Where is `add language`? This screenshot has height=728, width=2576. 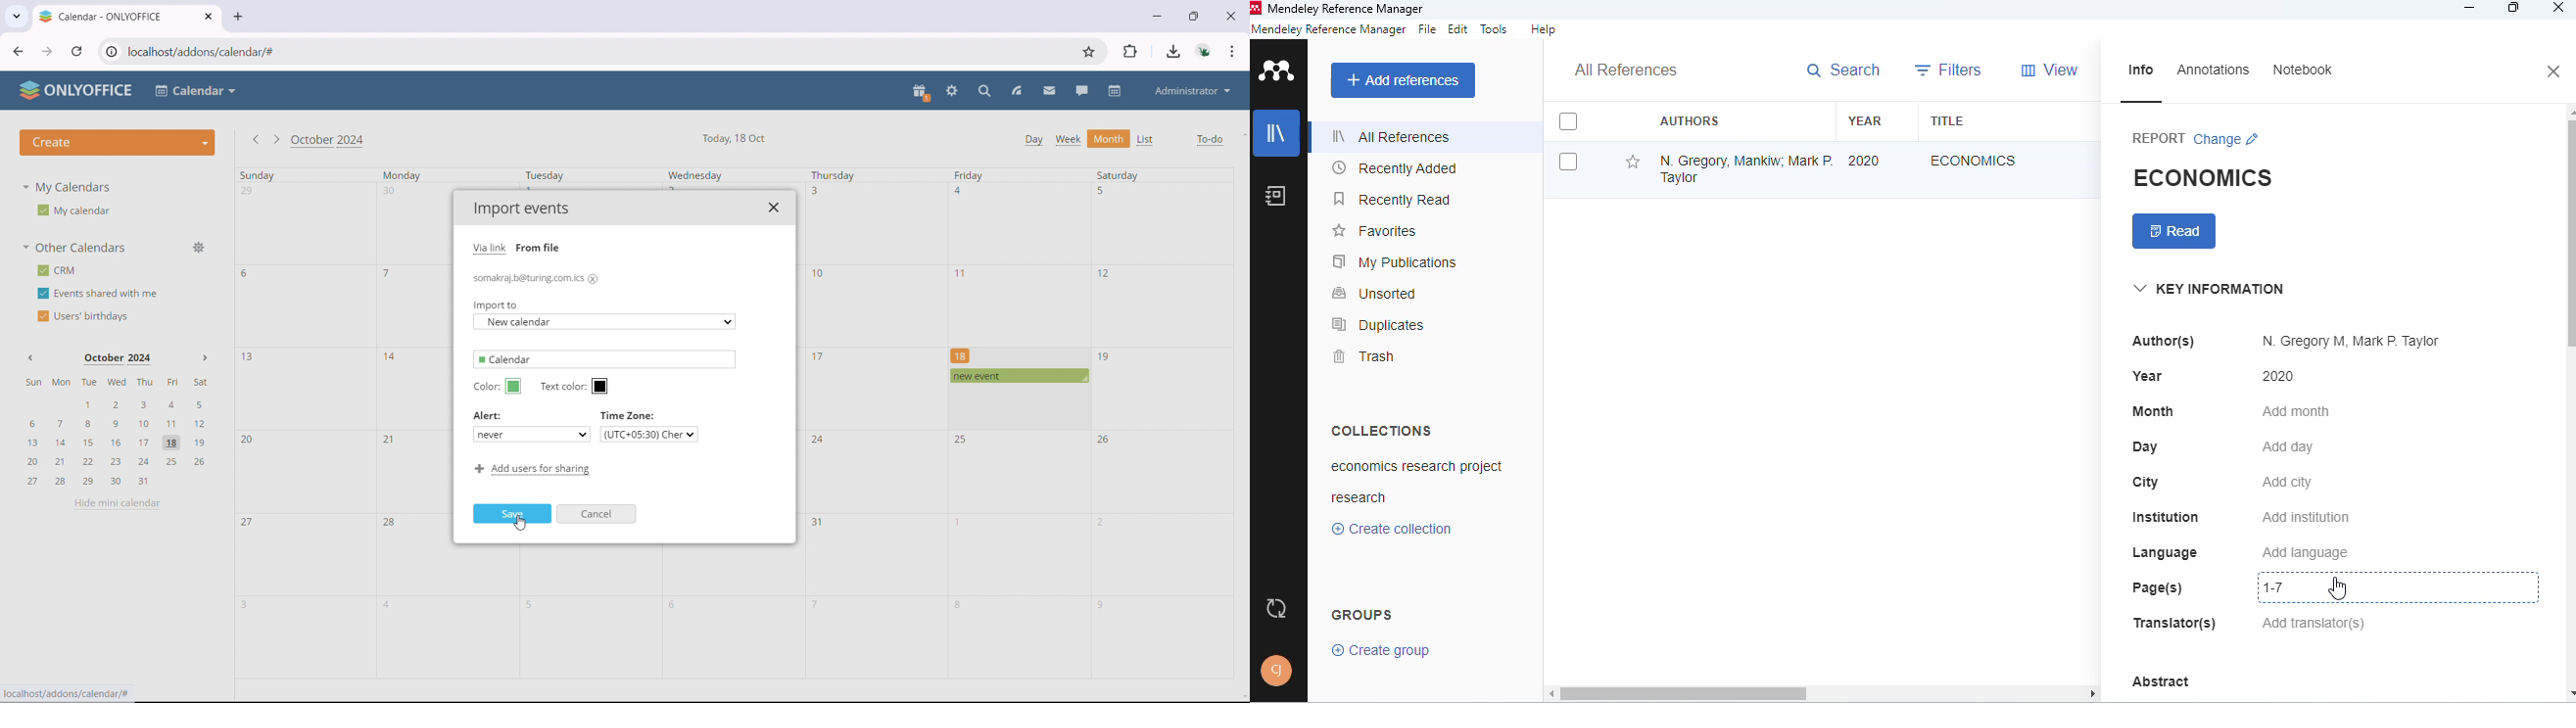 add language is located at coordinates (2305, 553).